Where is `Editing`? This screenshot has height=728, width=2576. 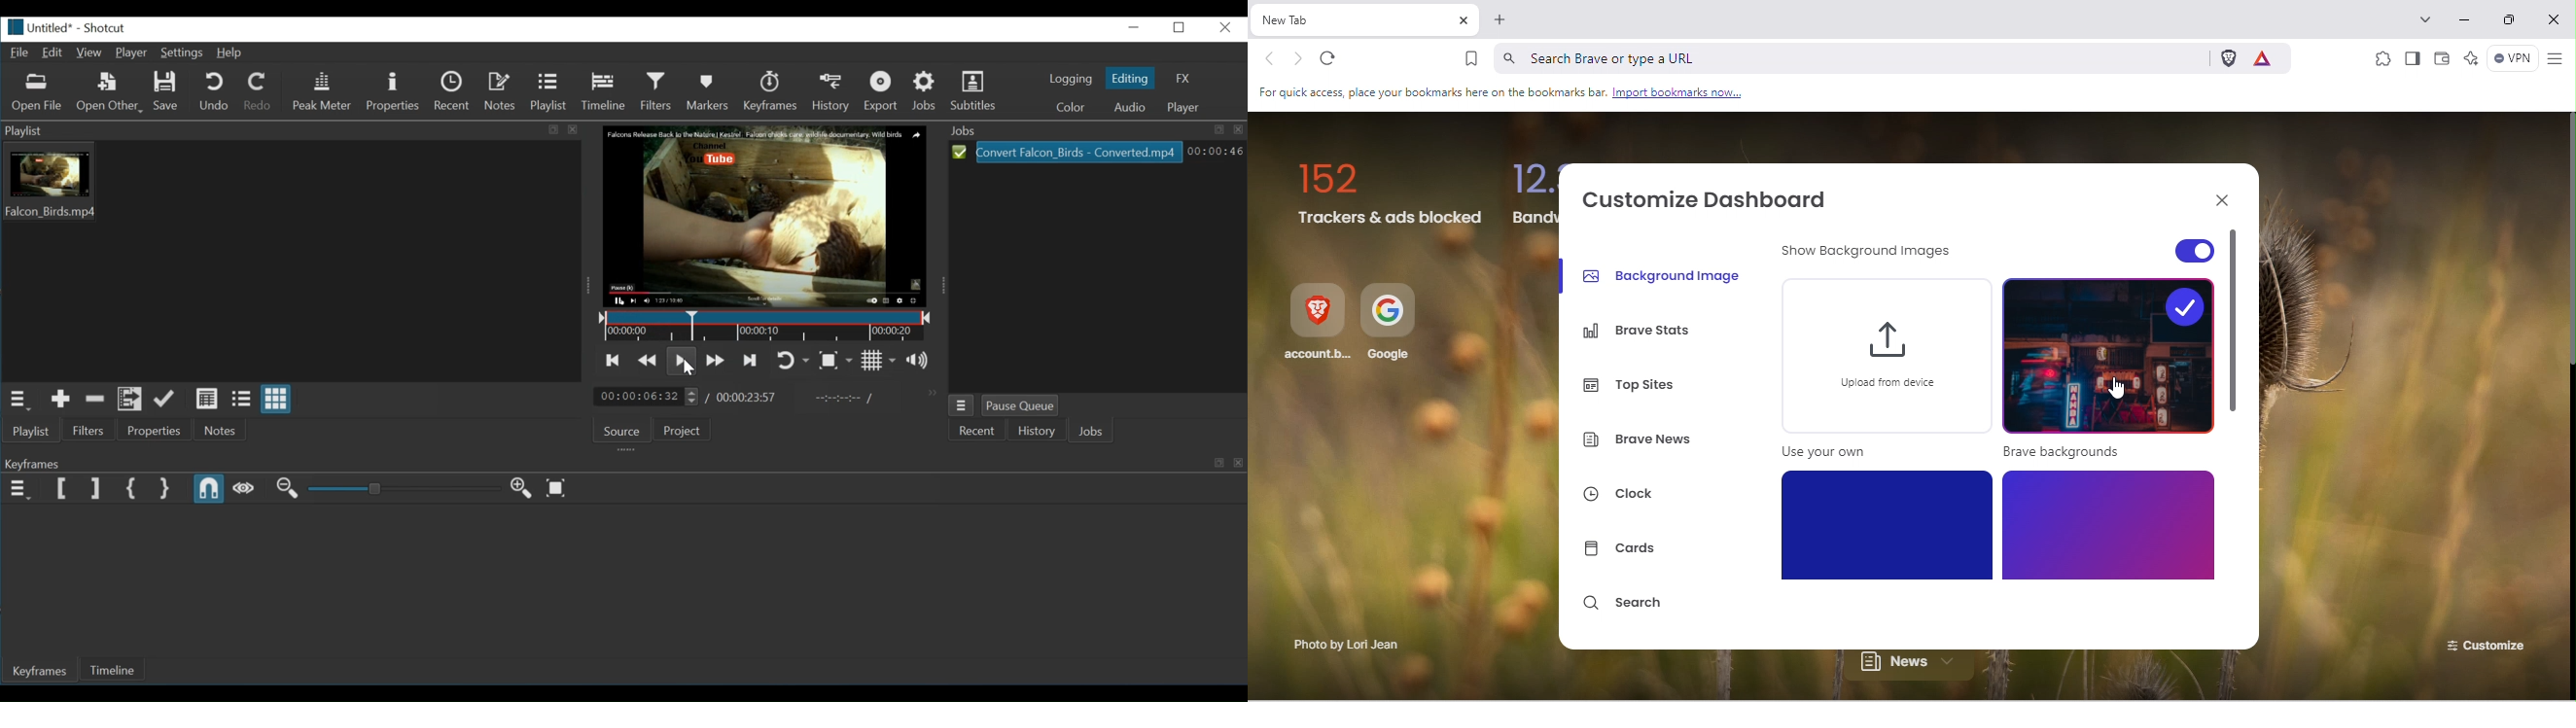 Editing is located at coordinates (1132, 78).